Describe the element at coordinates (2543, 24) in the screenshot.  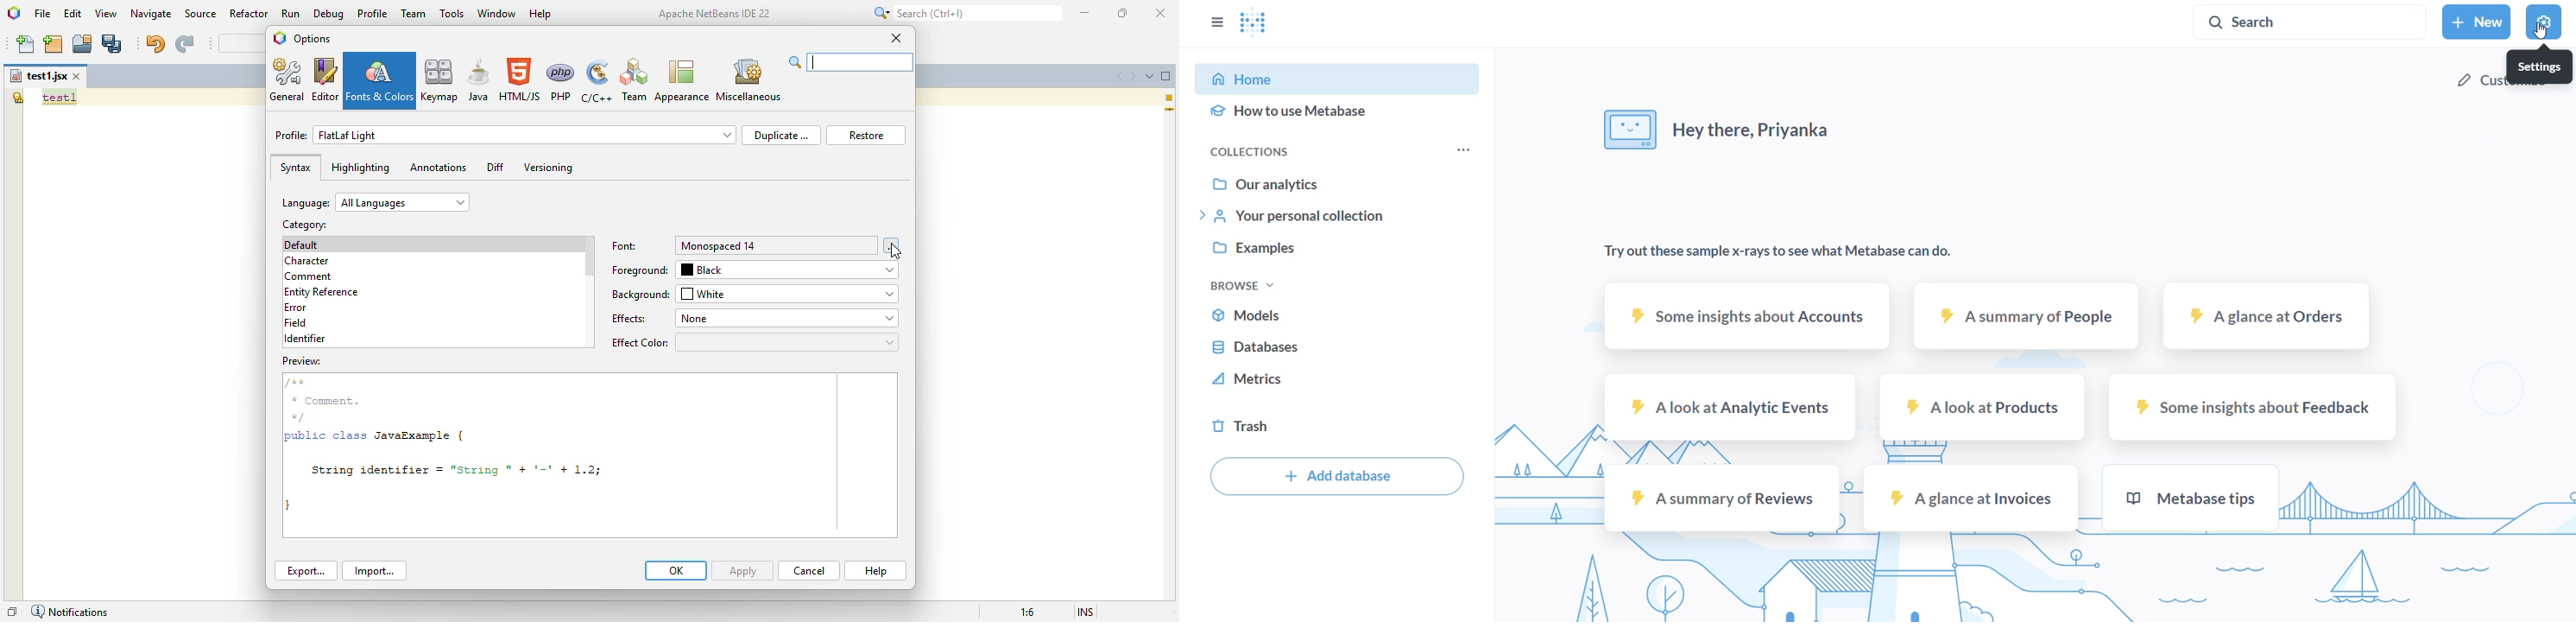
I see `settings` at that location.